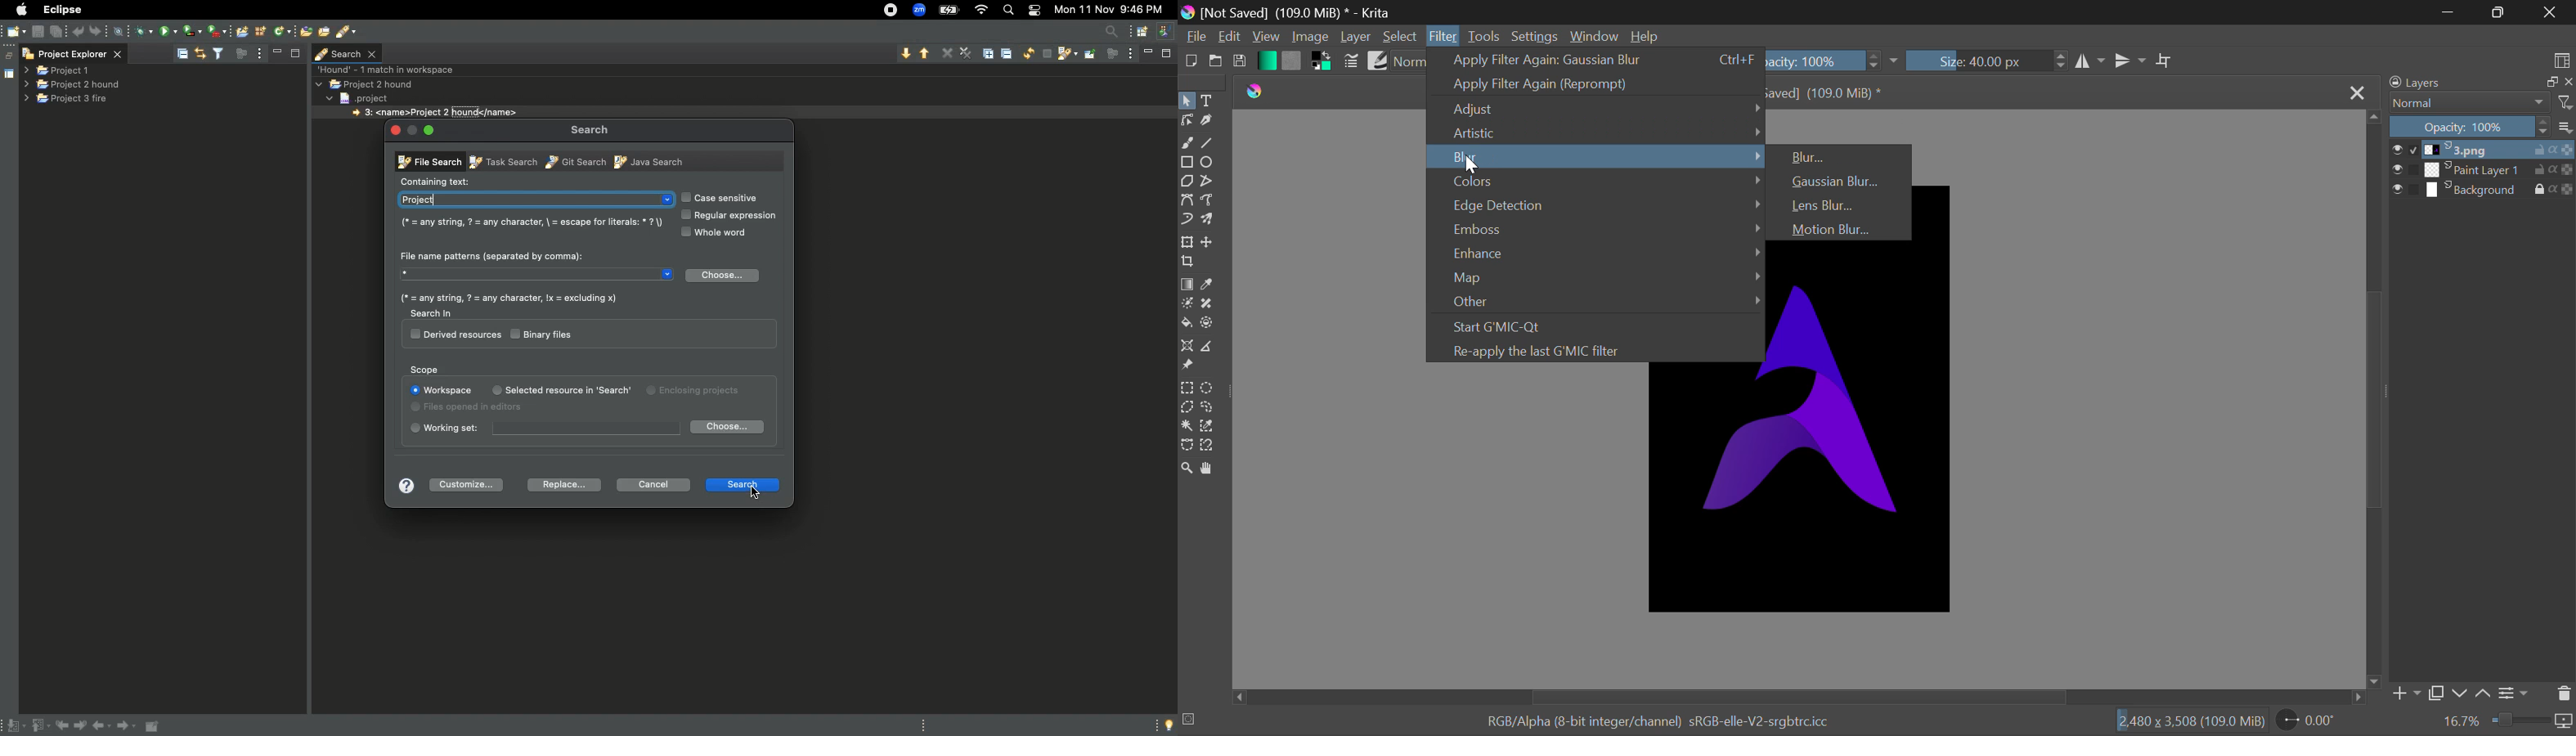 Image resolution: width=2576 pixels, height=756 pixels. Describe the element at coordinates (559, 485) in the screenshot. I see `Replace` at that location.